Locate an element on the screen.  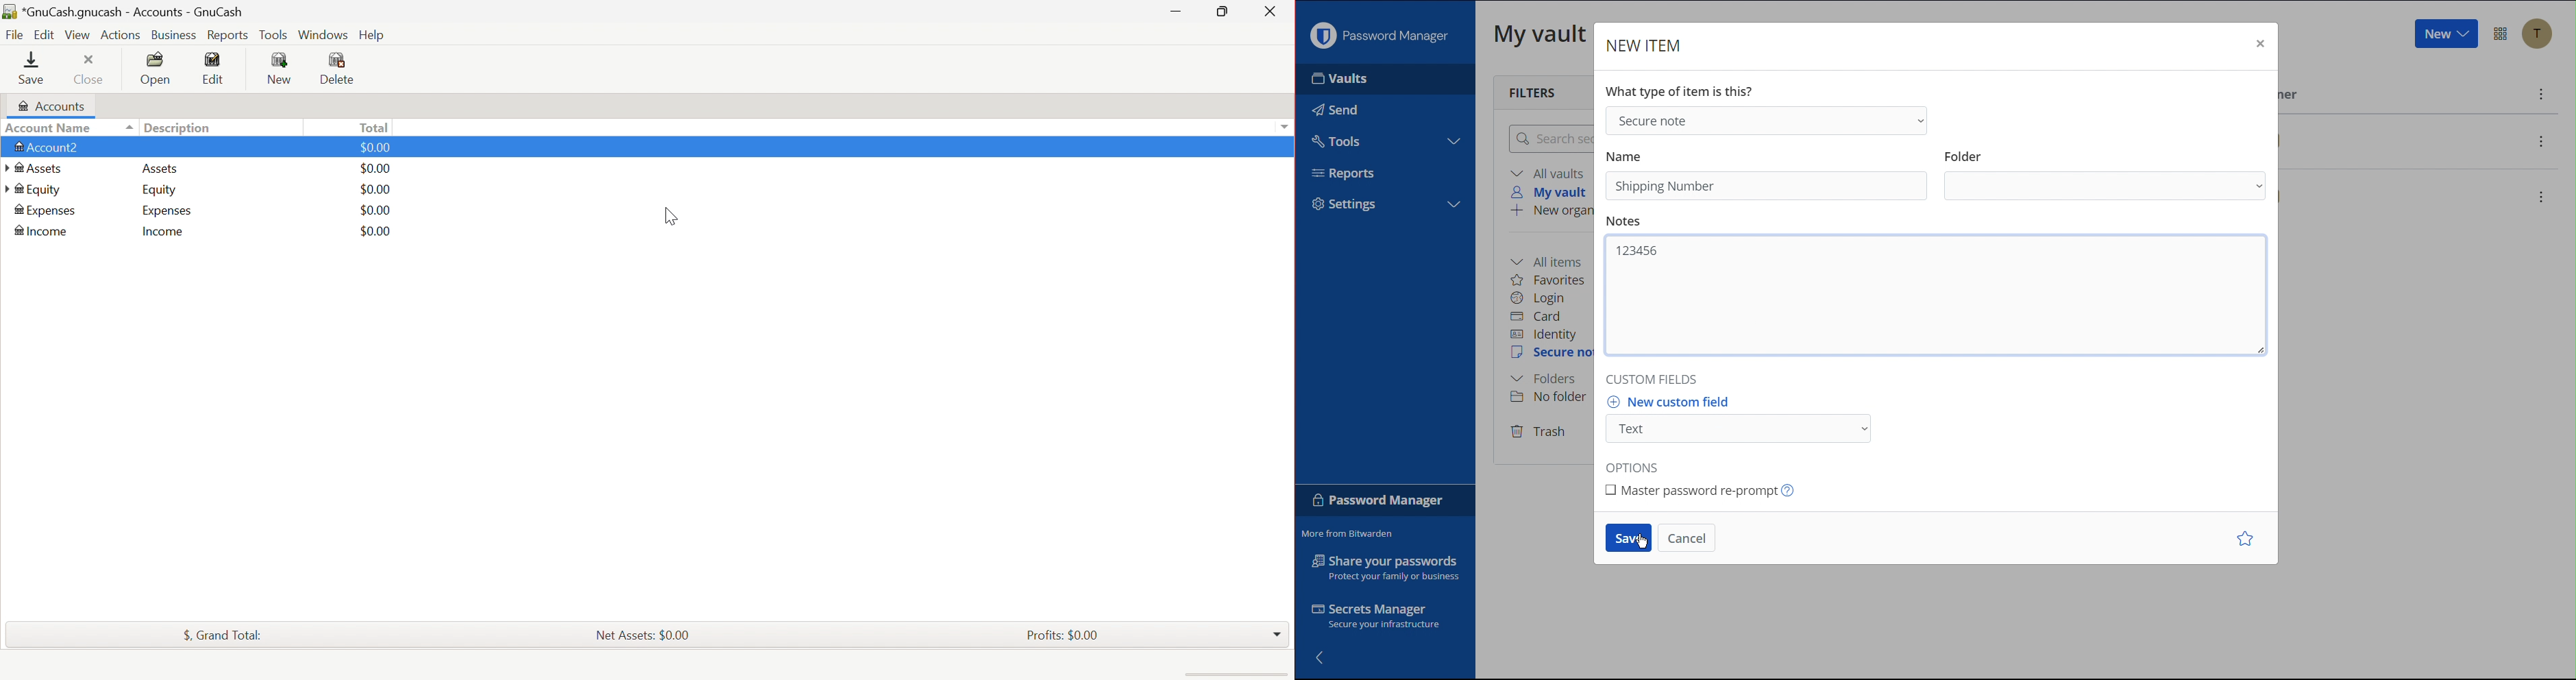
File is located at coordinates (15, 35).